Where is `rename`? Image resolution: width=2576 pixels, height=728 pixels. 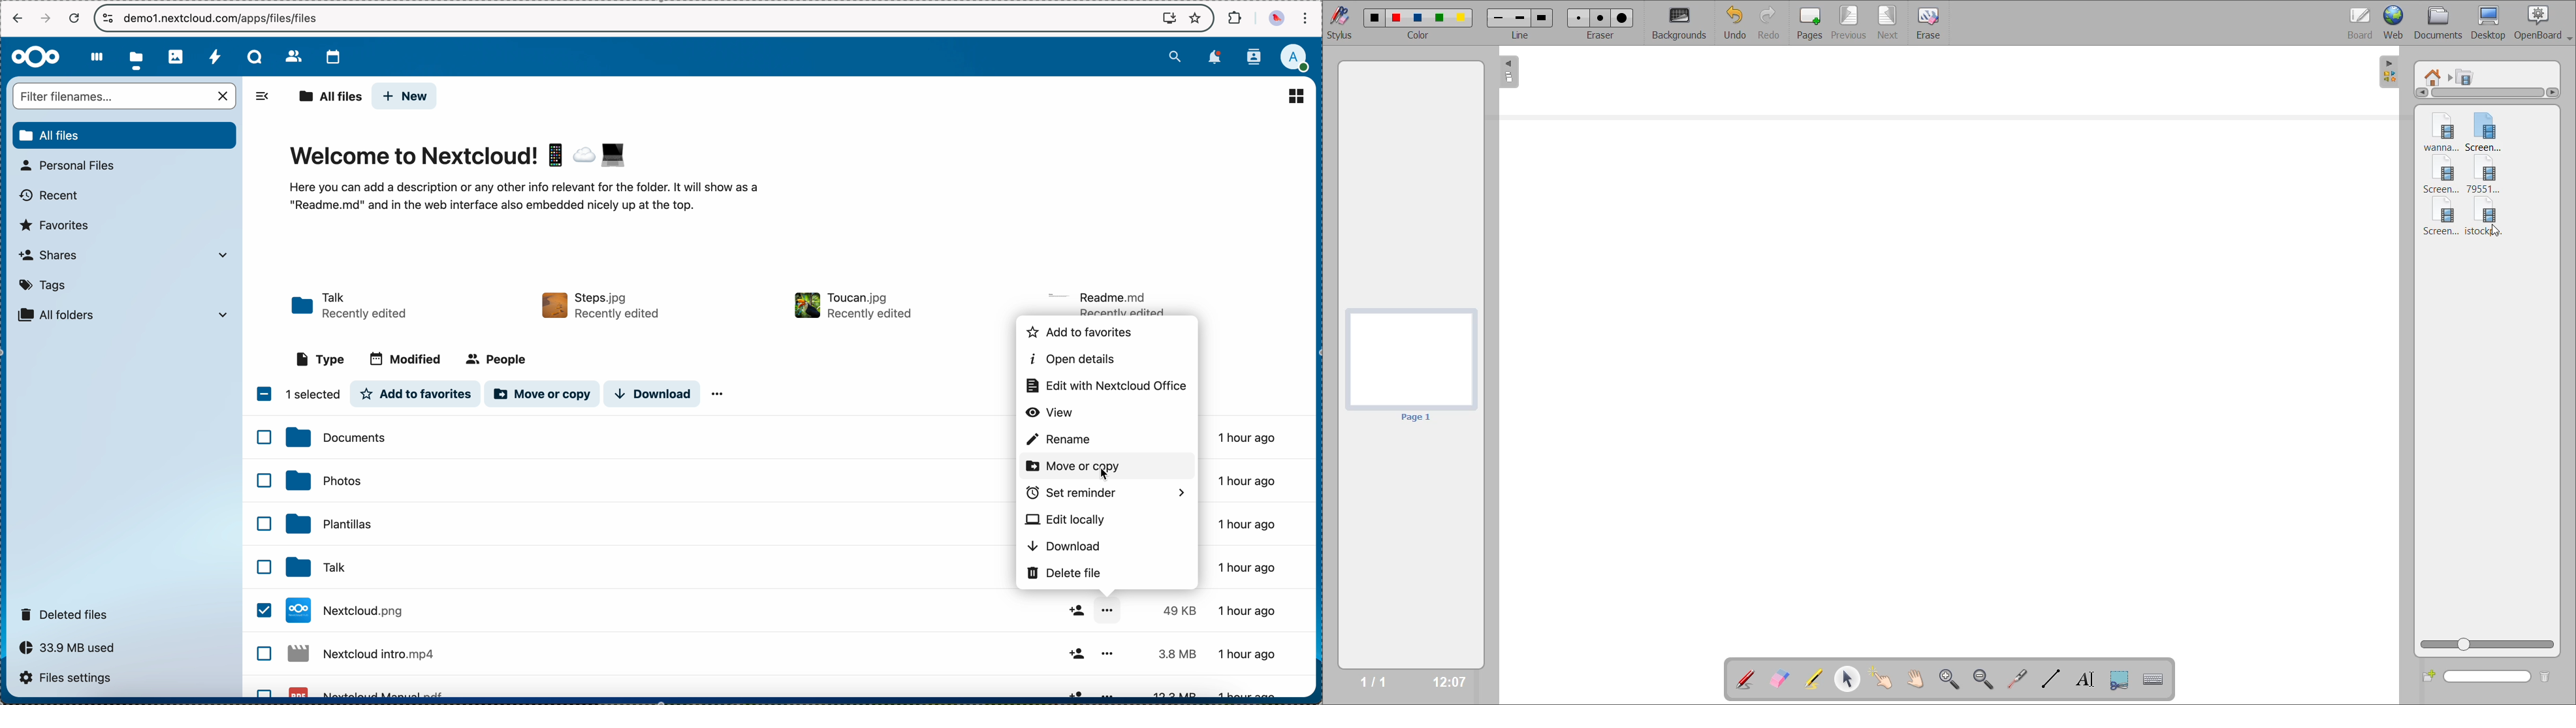 rename is located at coordinates (1061, 440).